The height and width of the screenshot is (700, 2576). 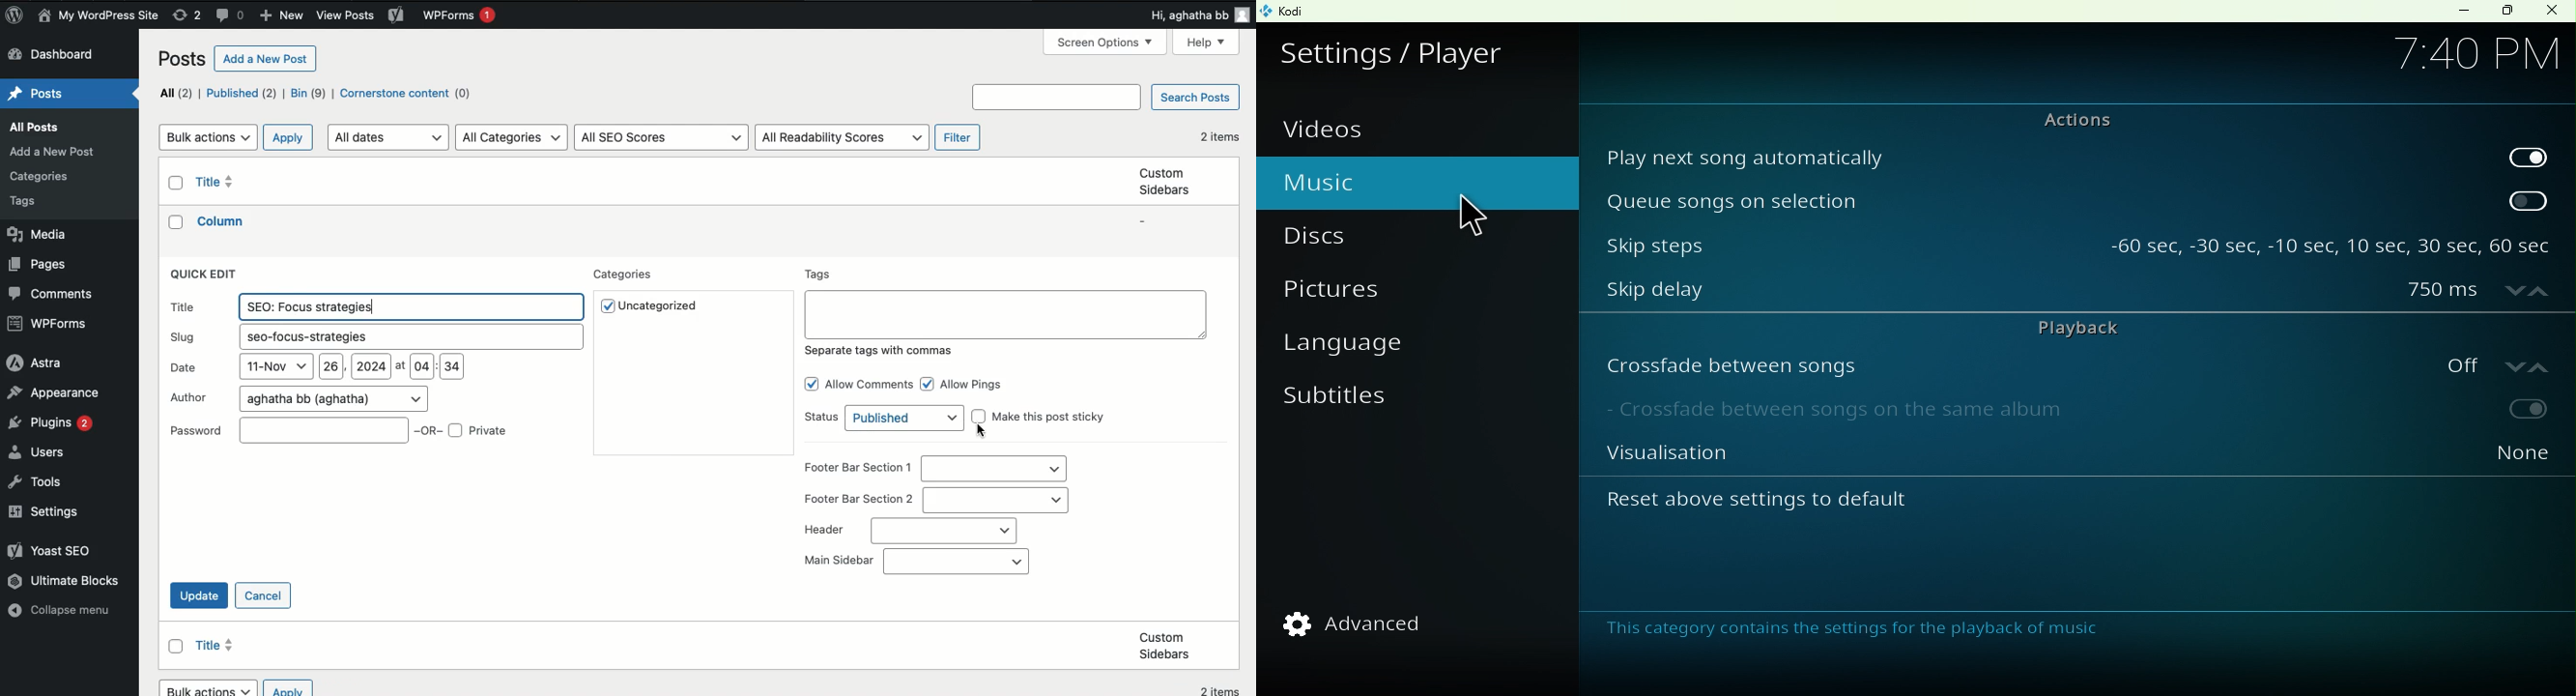 I want to click on Screen options, so click(x=1108, y=41).